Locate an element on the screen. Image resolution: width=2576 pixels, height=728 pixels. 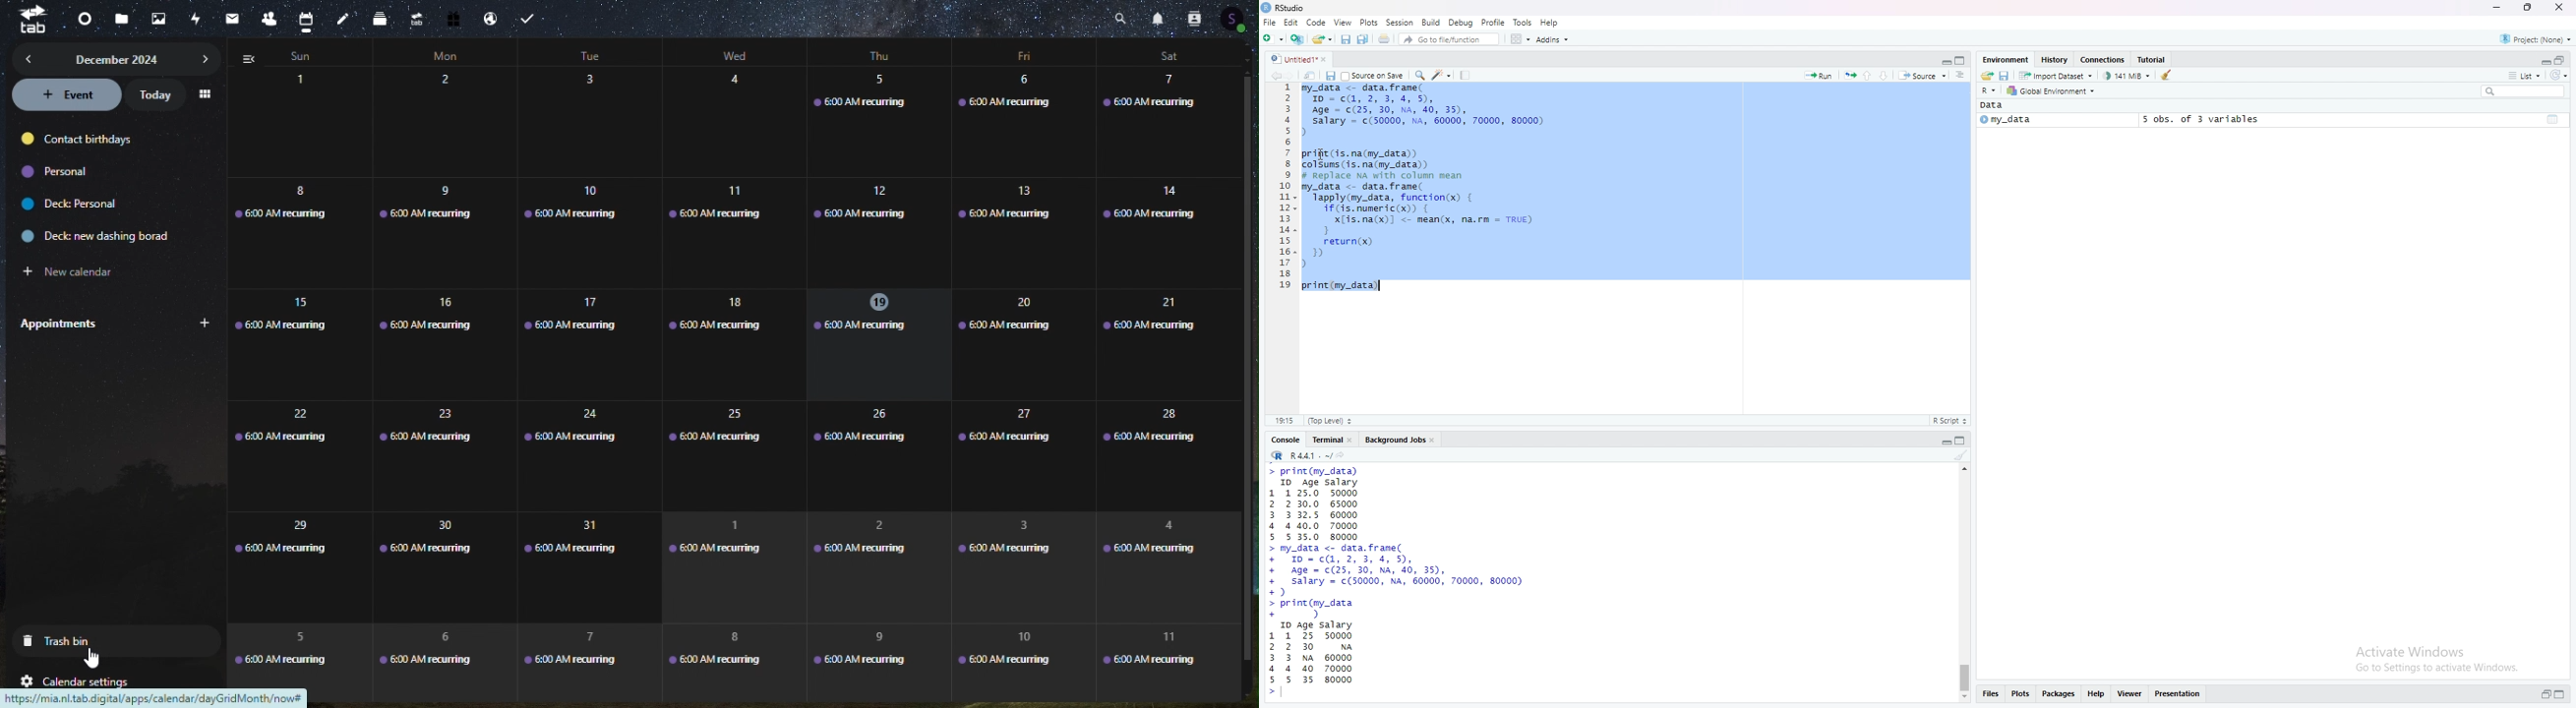
url is located at coordinates (154, 699).